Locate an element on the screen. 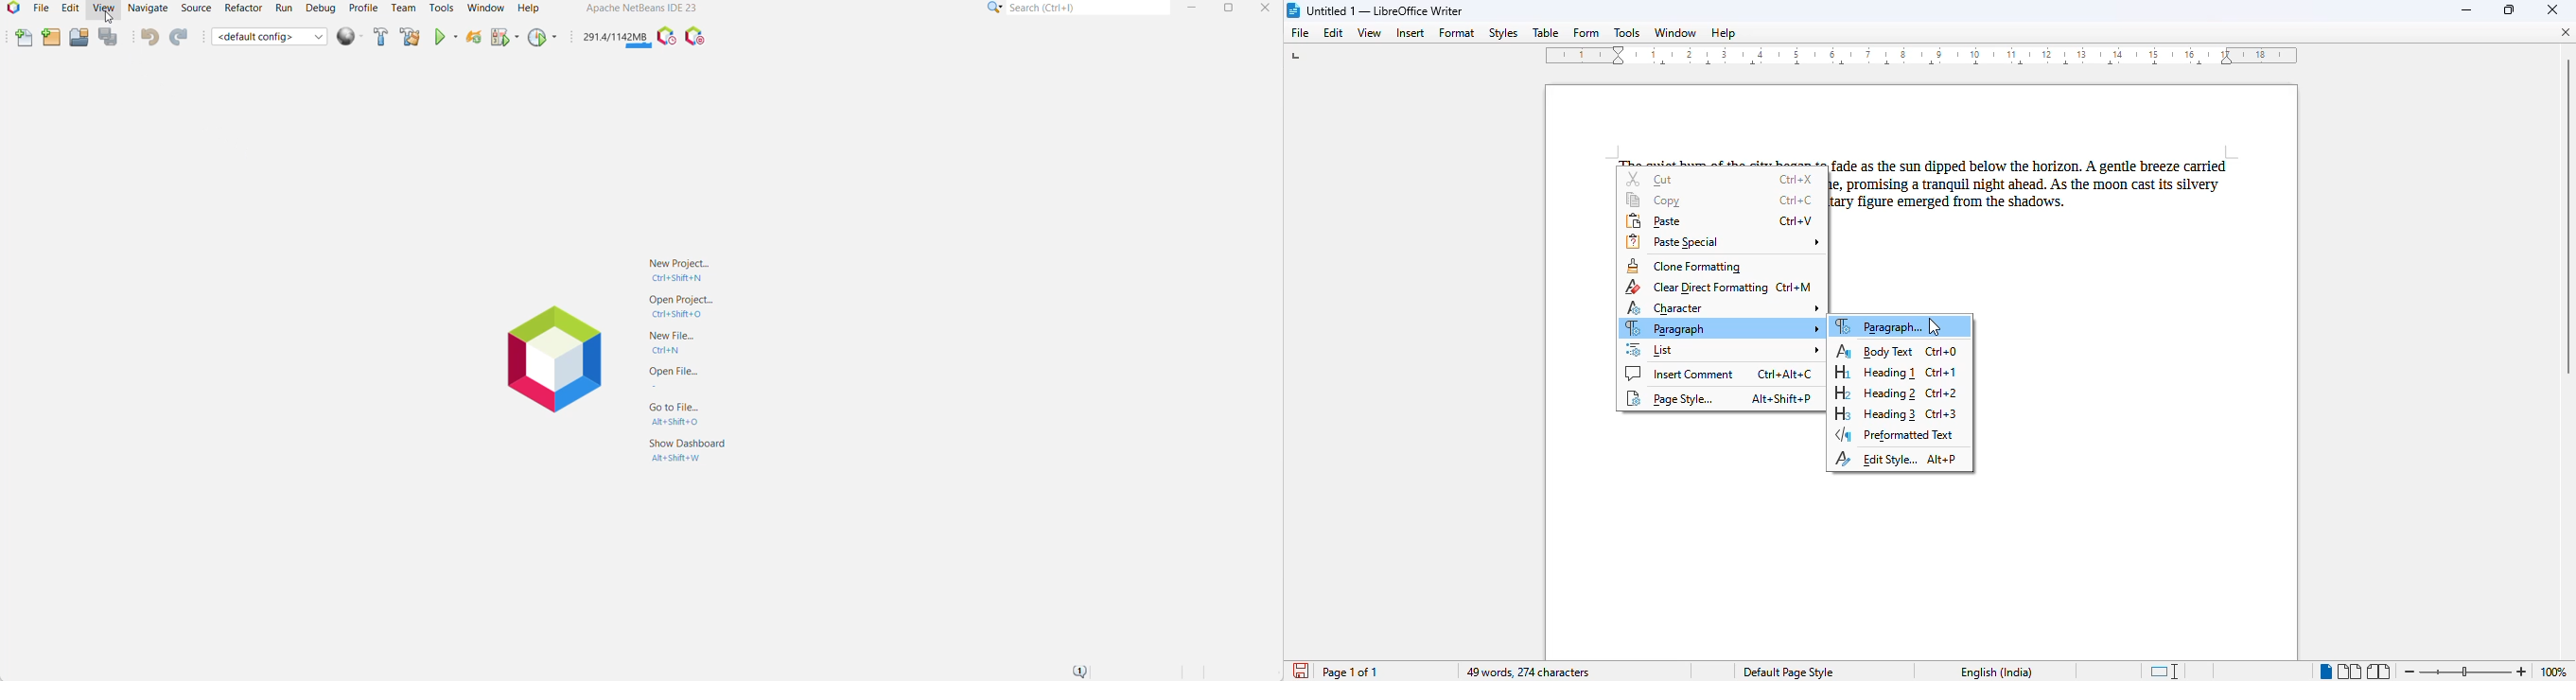 The image size is (2576, 700). paragraph is located at coordinates (2028, 183).